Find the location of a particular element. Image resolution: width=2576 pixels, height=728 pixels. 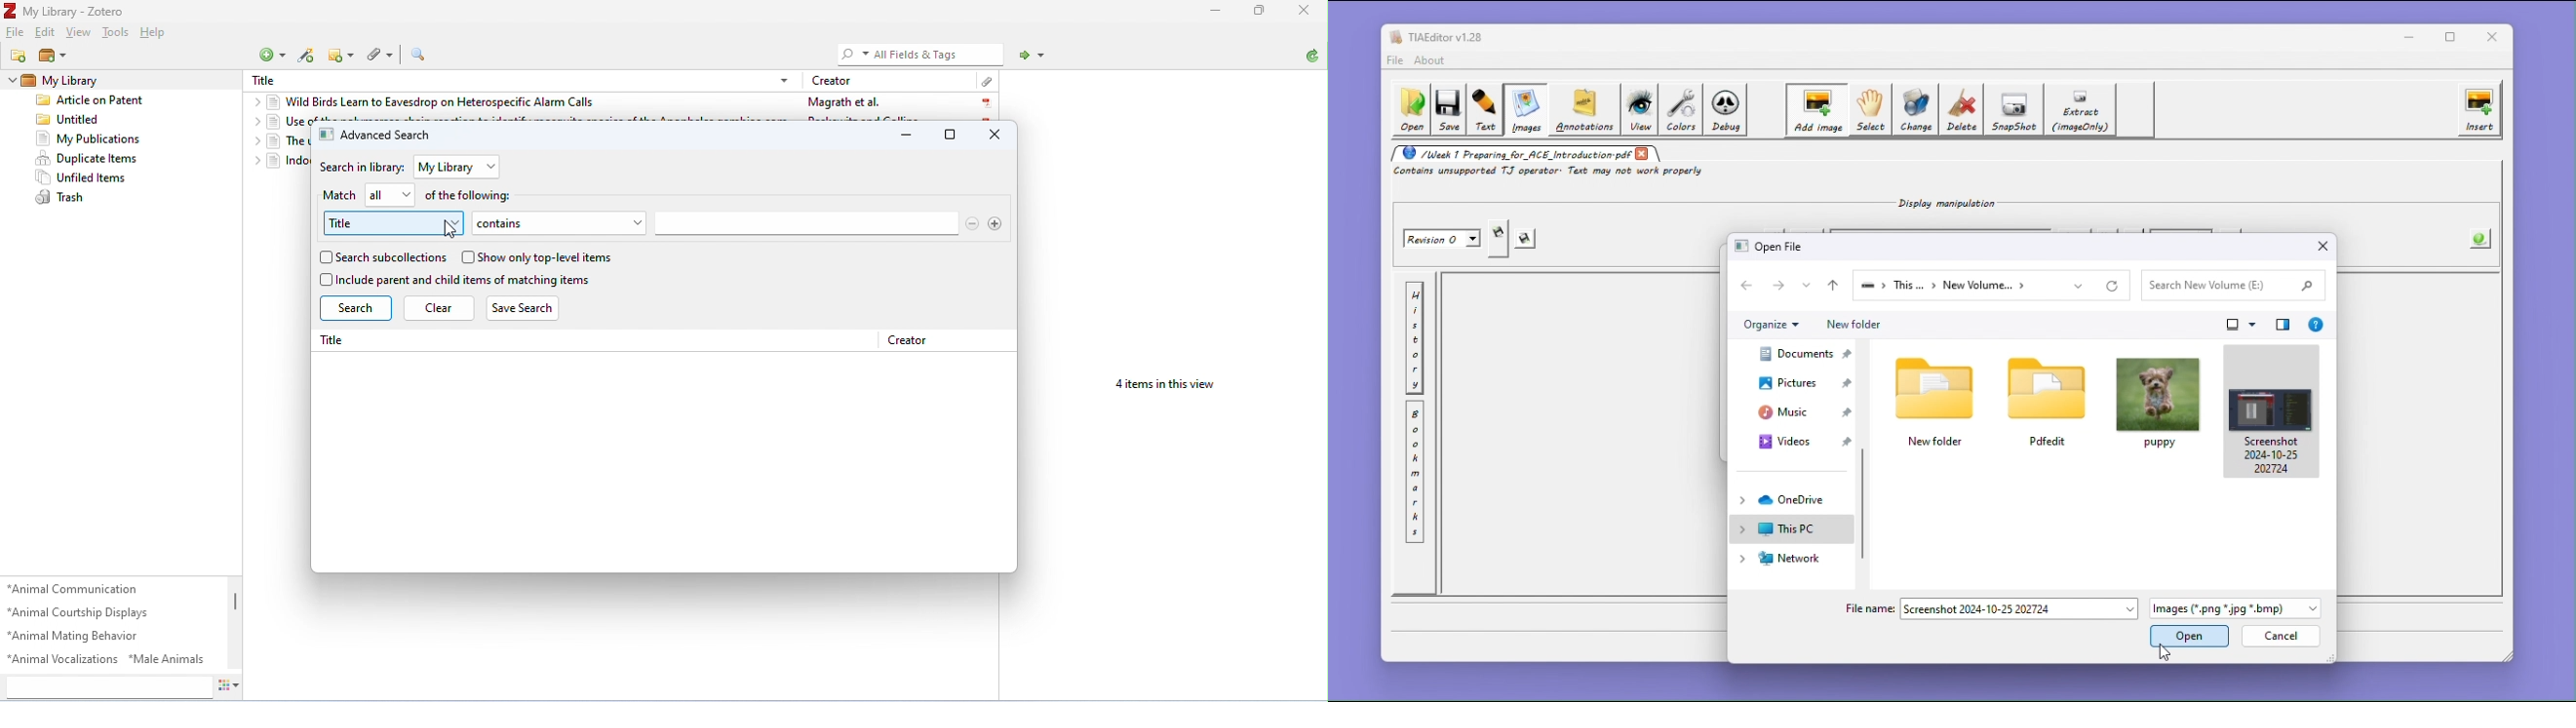

checkbox is located at coordinates (326, 258).